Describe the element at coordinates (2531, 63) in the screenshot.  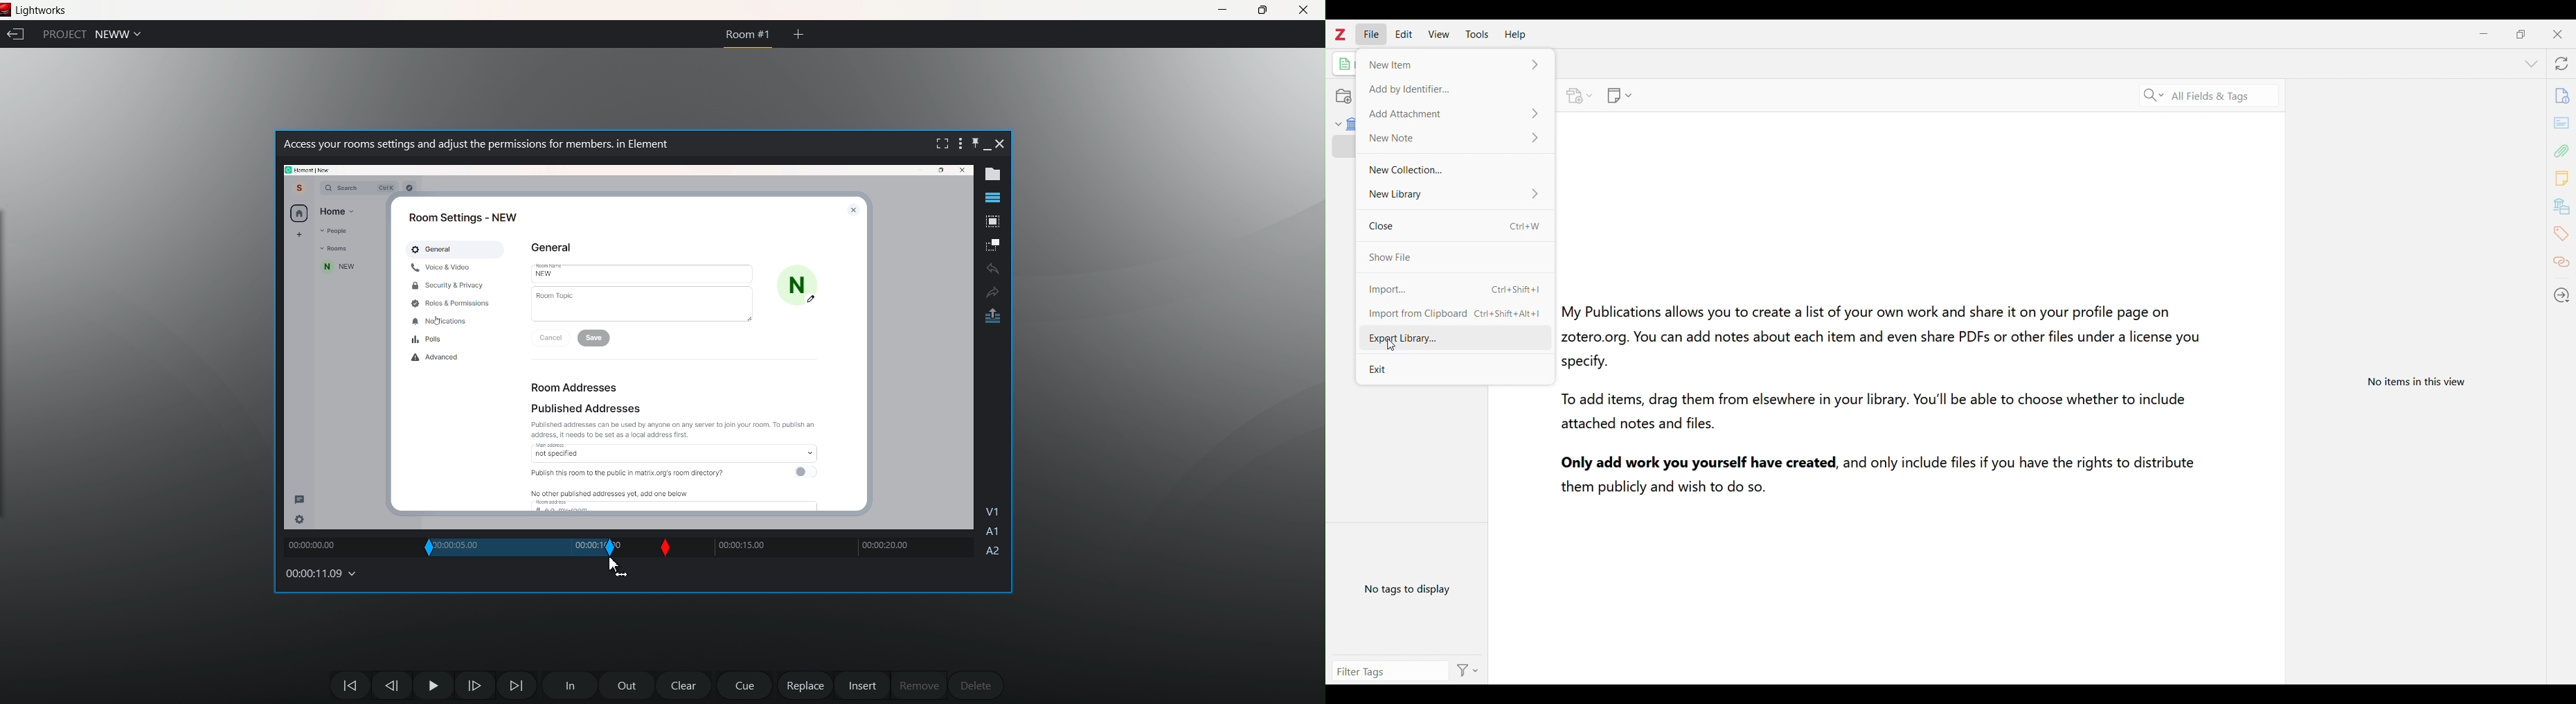
I see `List all tabs` at that location.